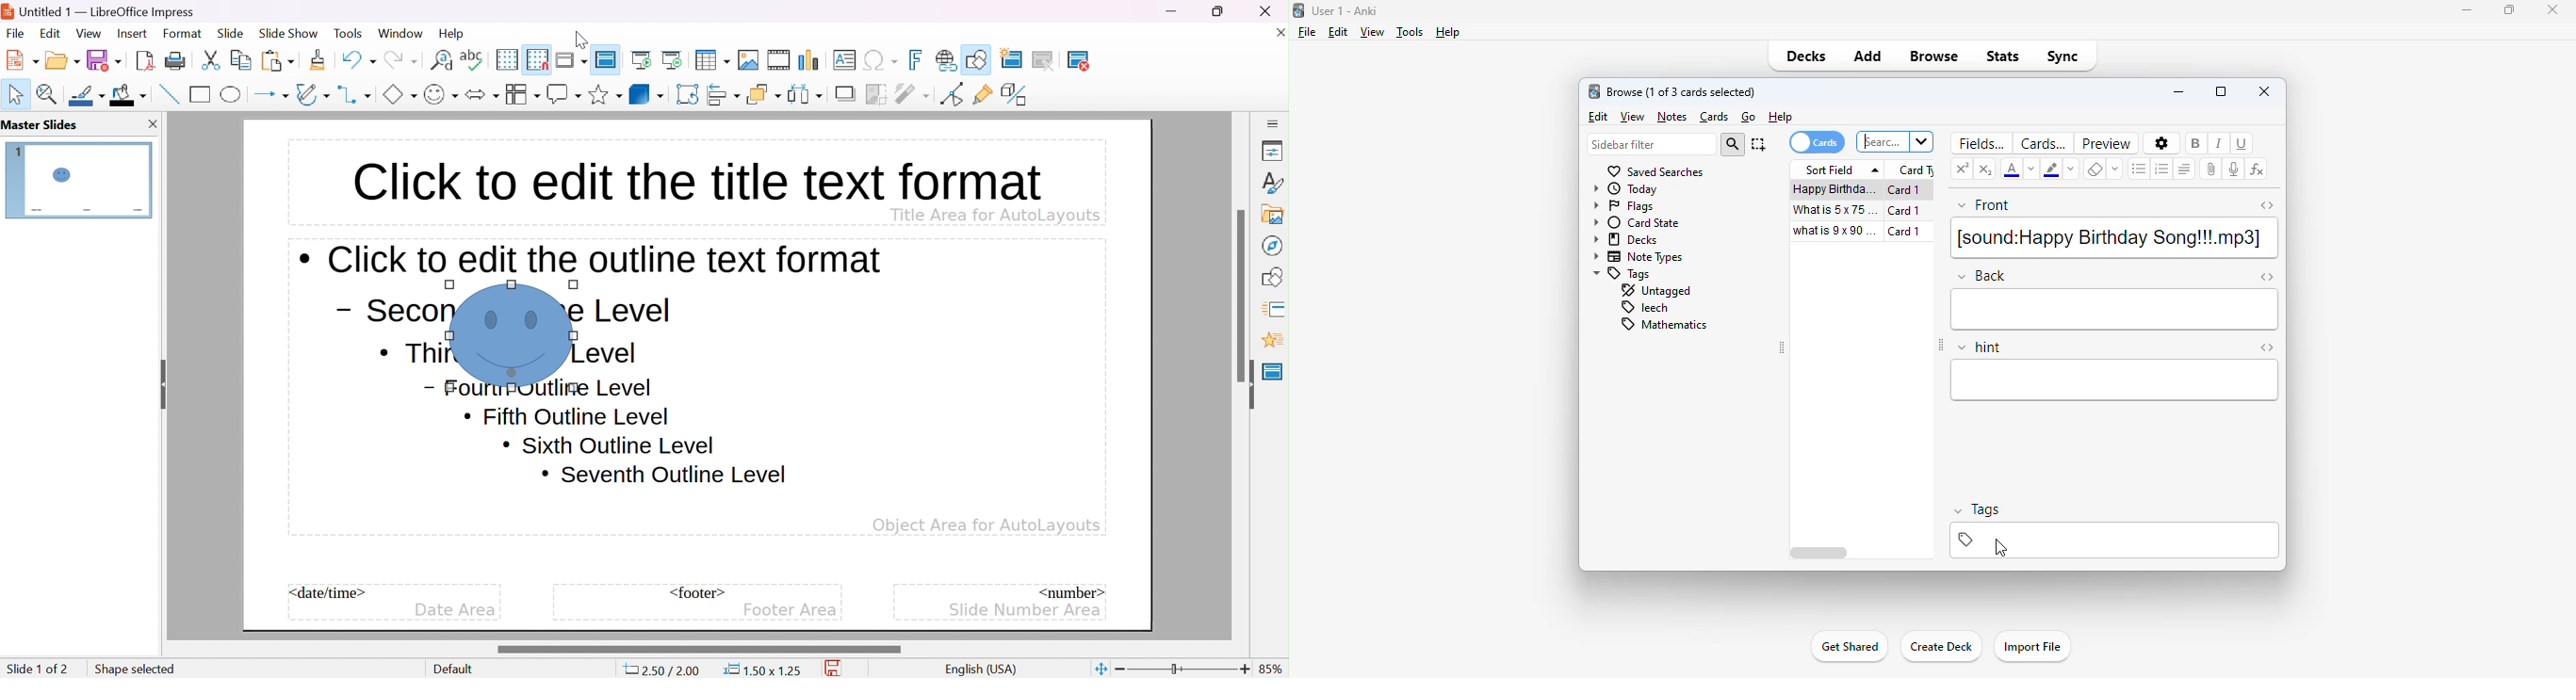  What do you see at coordinates (1682, 92) in the screenshot?
I see `browse (1 of 3 cards selected)` at bounding box center [1682, 92].